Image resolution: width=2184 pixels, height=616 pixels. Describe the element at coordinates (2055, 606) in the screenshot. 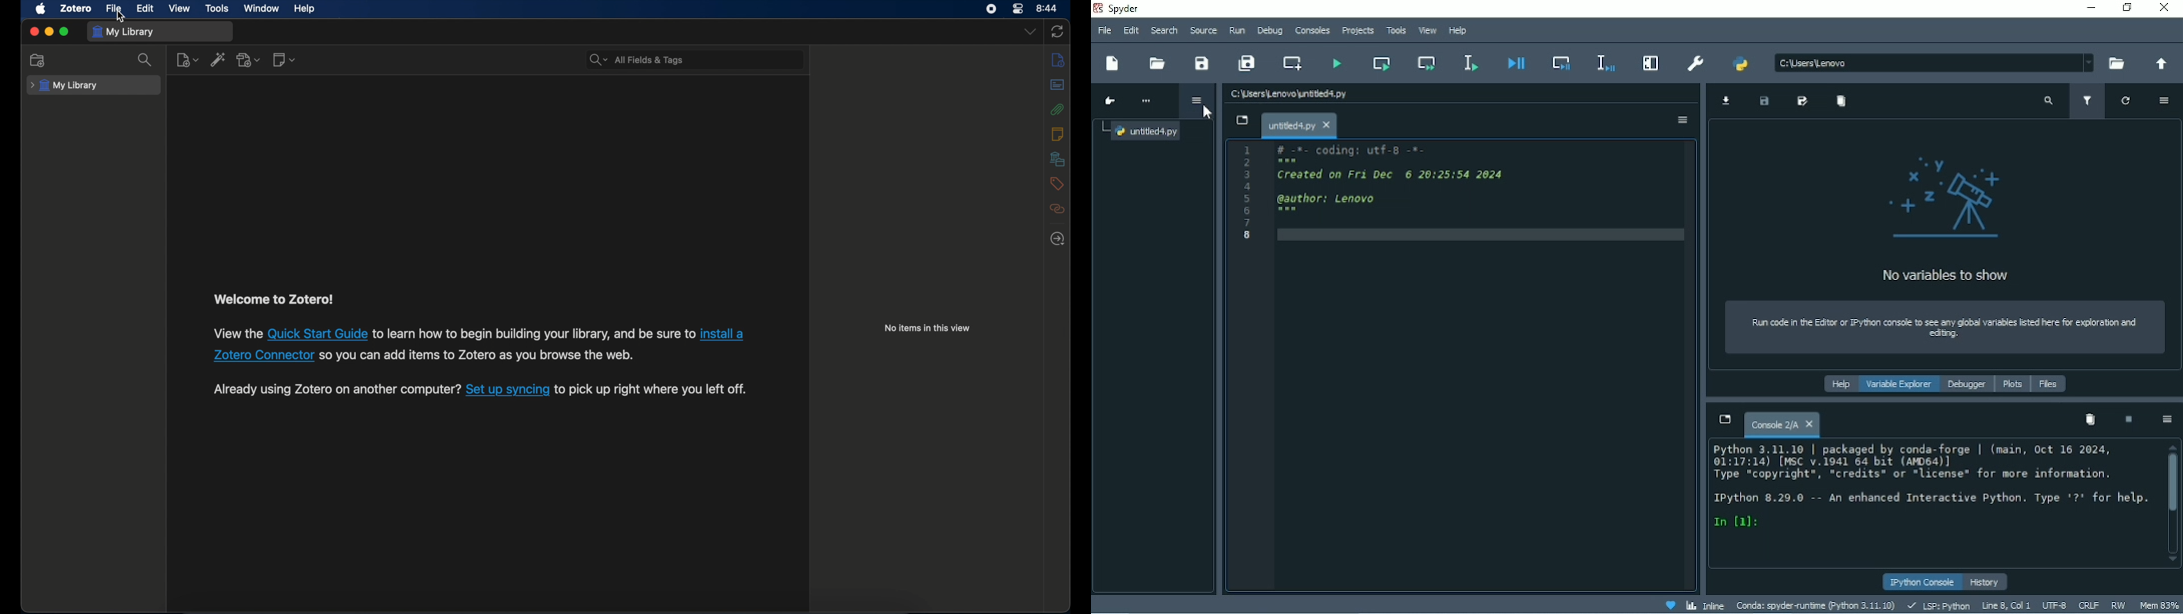

I see `UTF` at that location.